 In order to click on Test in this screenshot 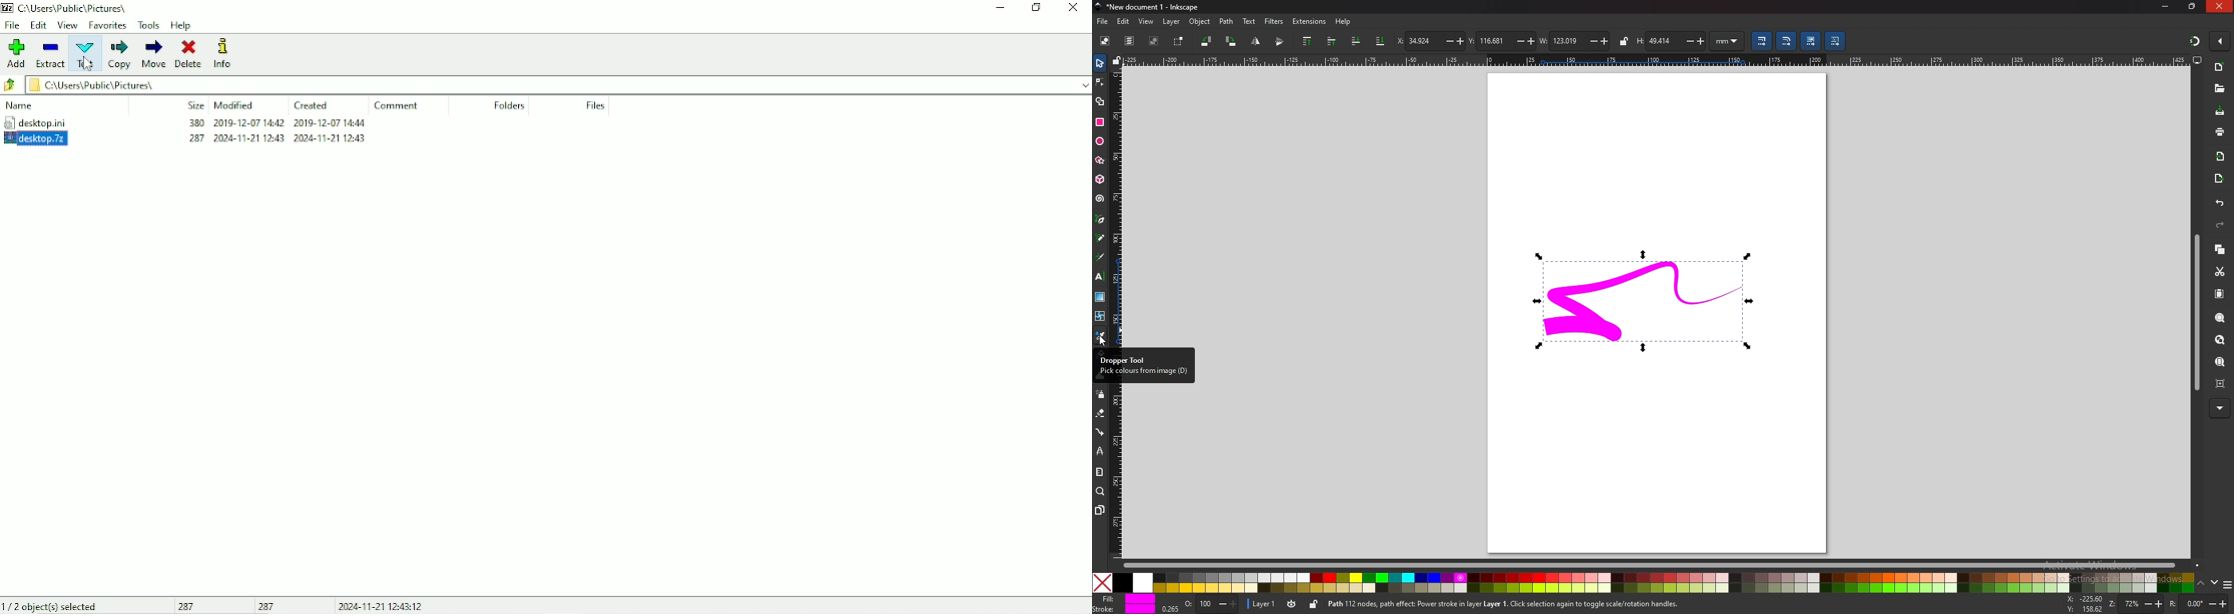, I will do `click(88, 55)`.